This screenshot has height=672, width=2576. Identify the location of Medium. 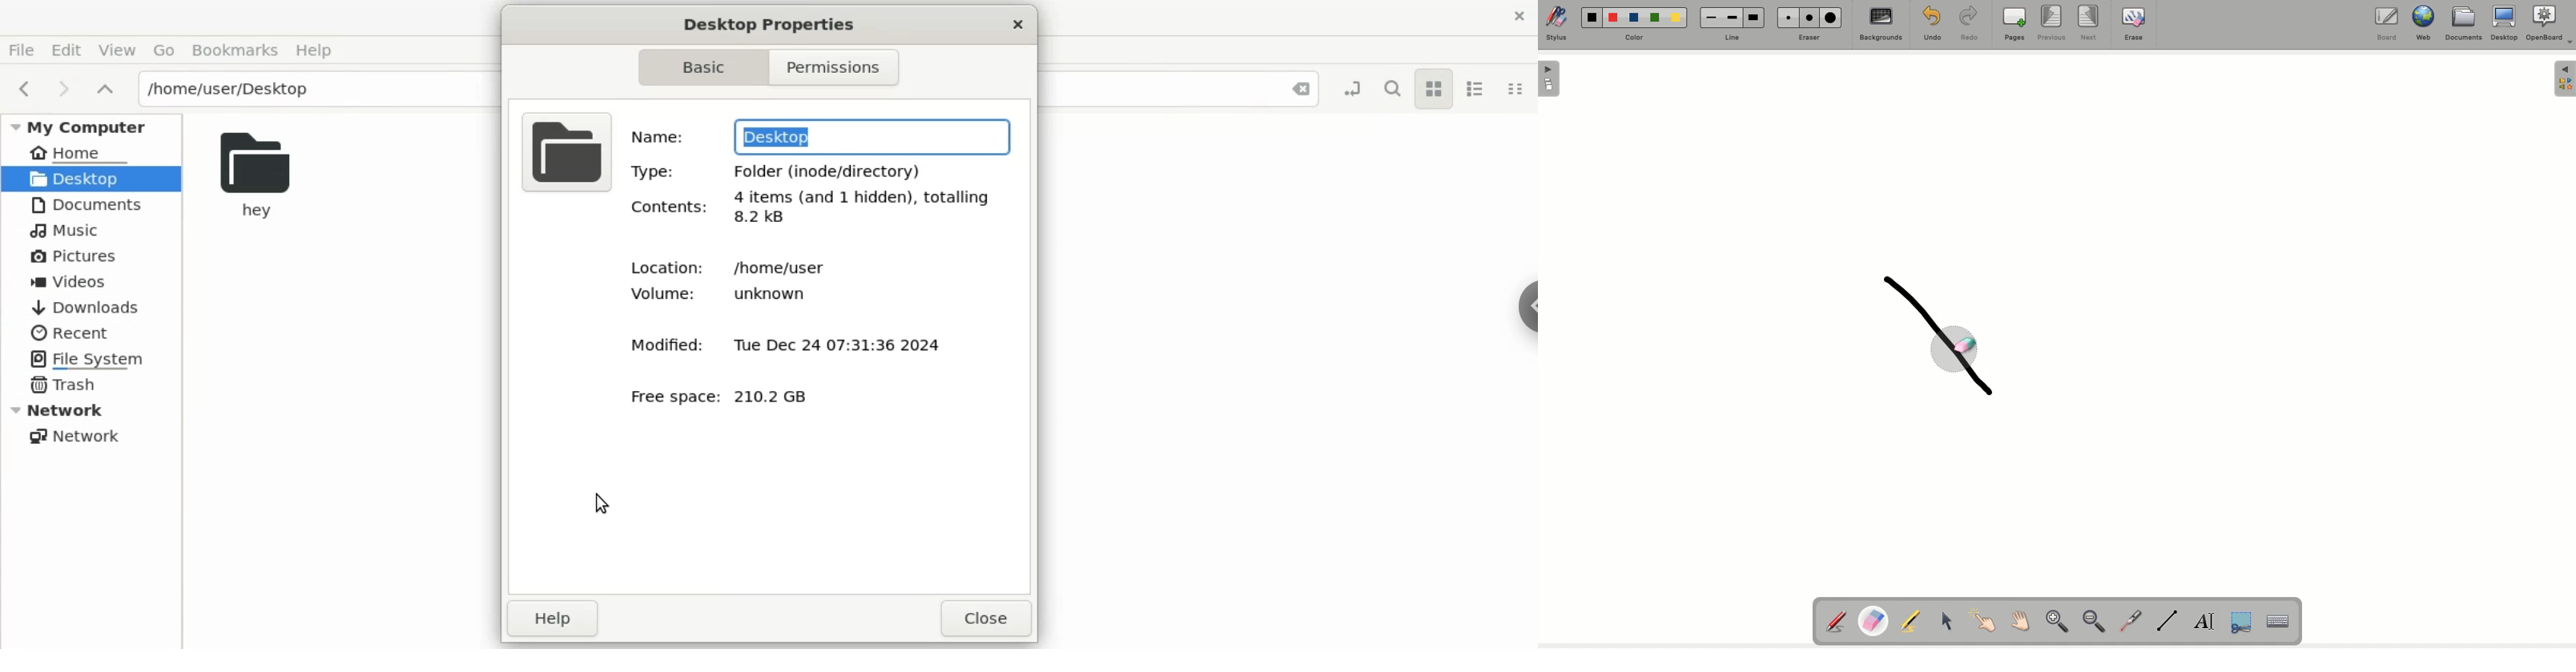
(1811, 18).